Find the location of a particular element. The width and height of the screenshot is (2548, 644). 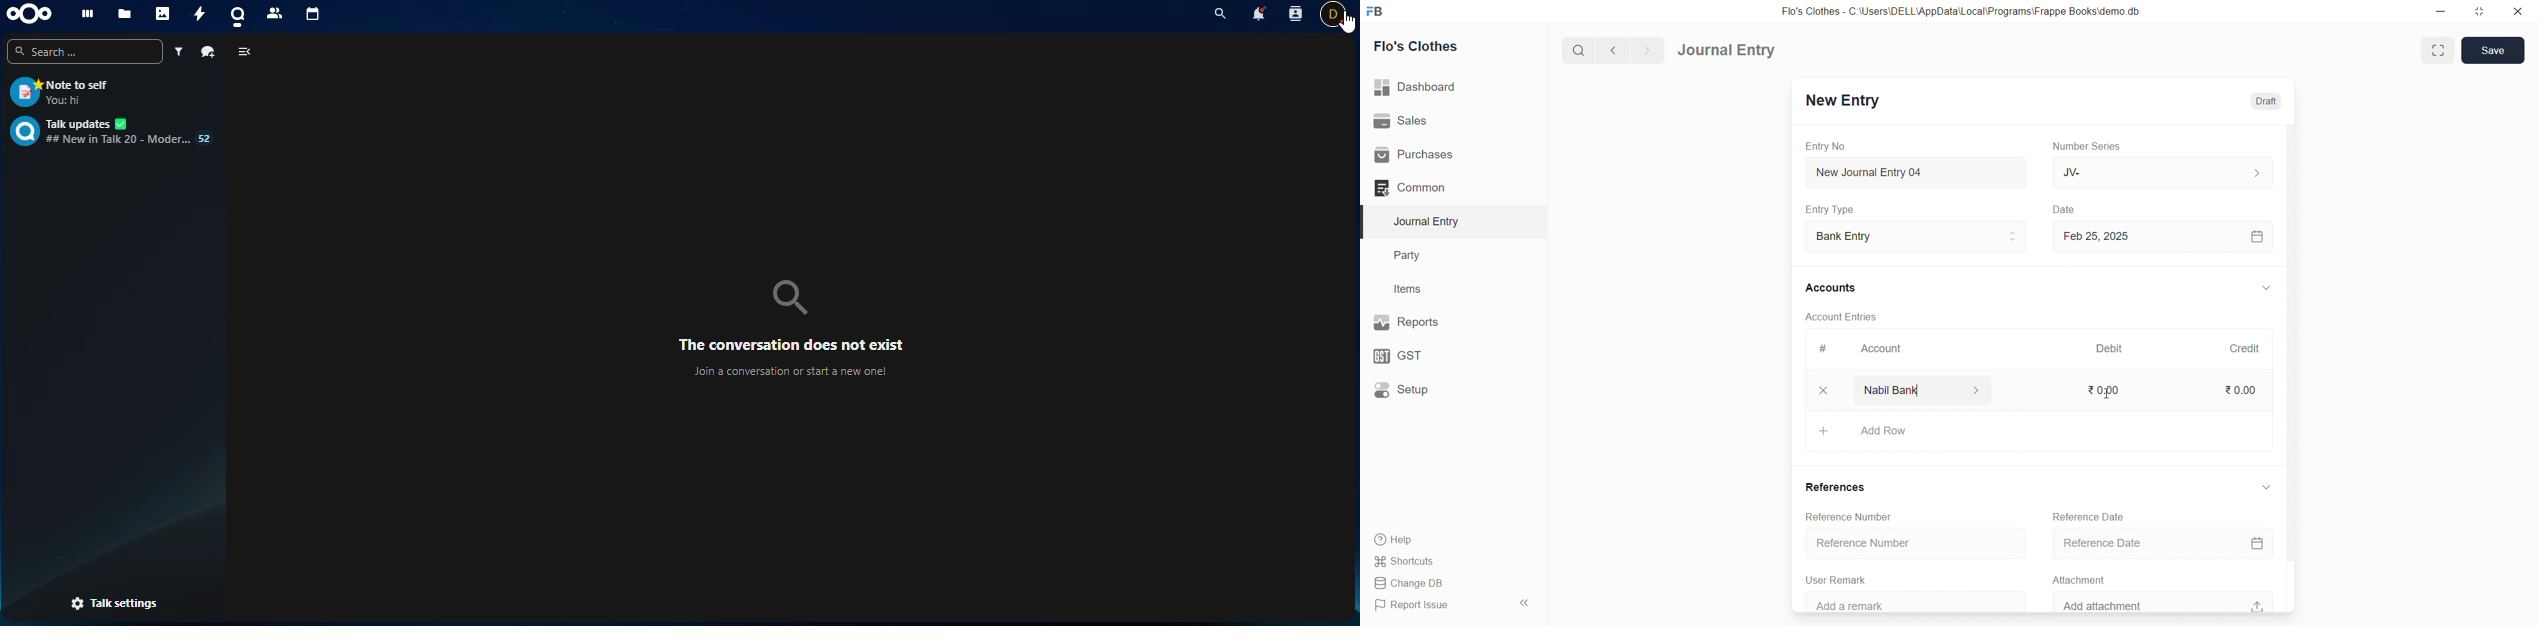

Feb 25, 2025 is located at coordinates (2160, 236).